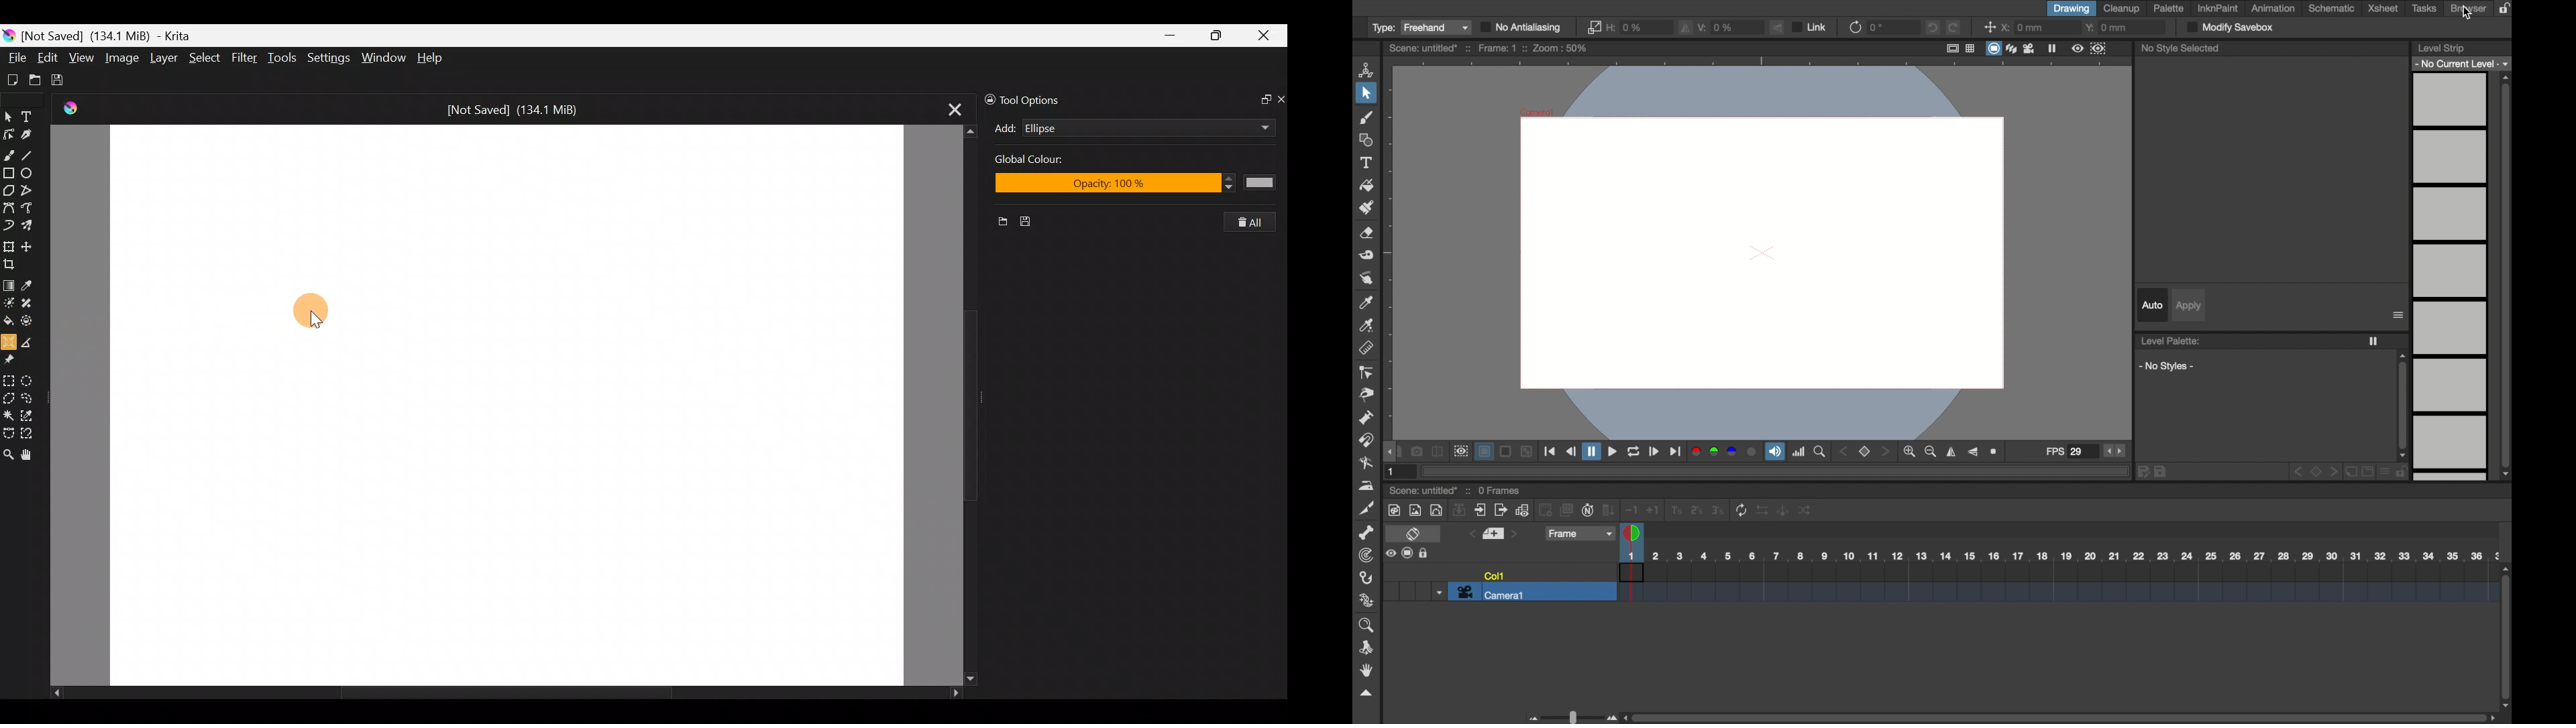 This screenshot has width=2576, height=728. What do you see at coordinates (9, 245) in the screenshot?
I see `Transform a layer/selection` at bounding box center [9, 245].